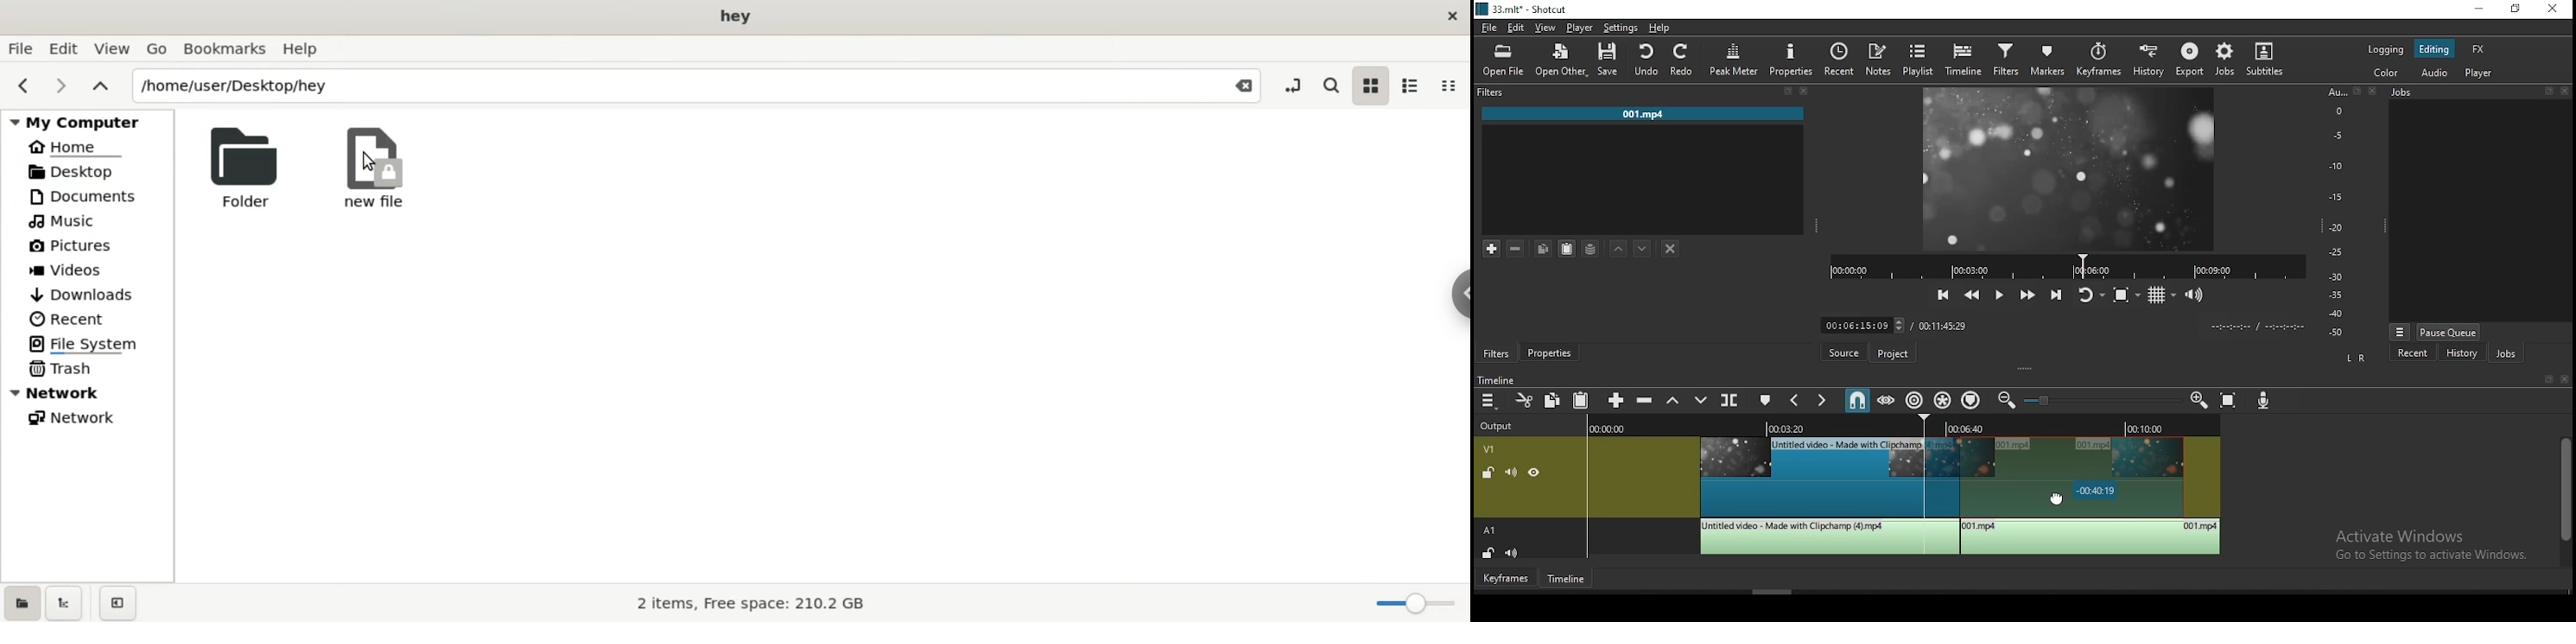 This screenshot has width=2576, height=644. Describe the element at coordinates (1885, 400) in the screenshot. I see `scrub while dragging` at that location.